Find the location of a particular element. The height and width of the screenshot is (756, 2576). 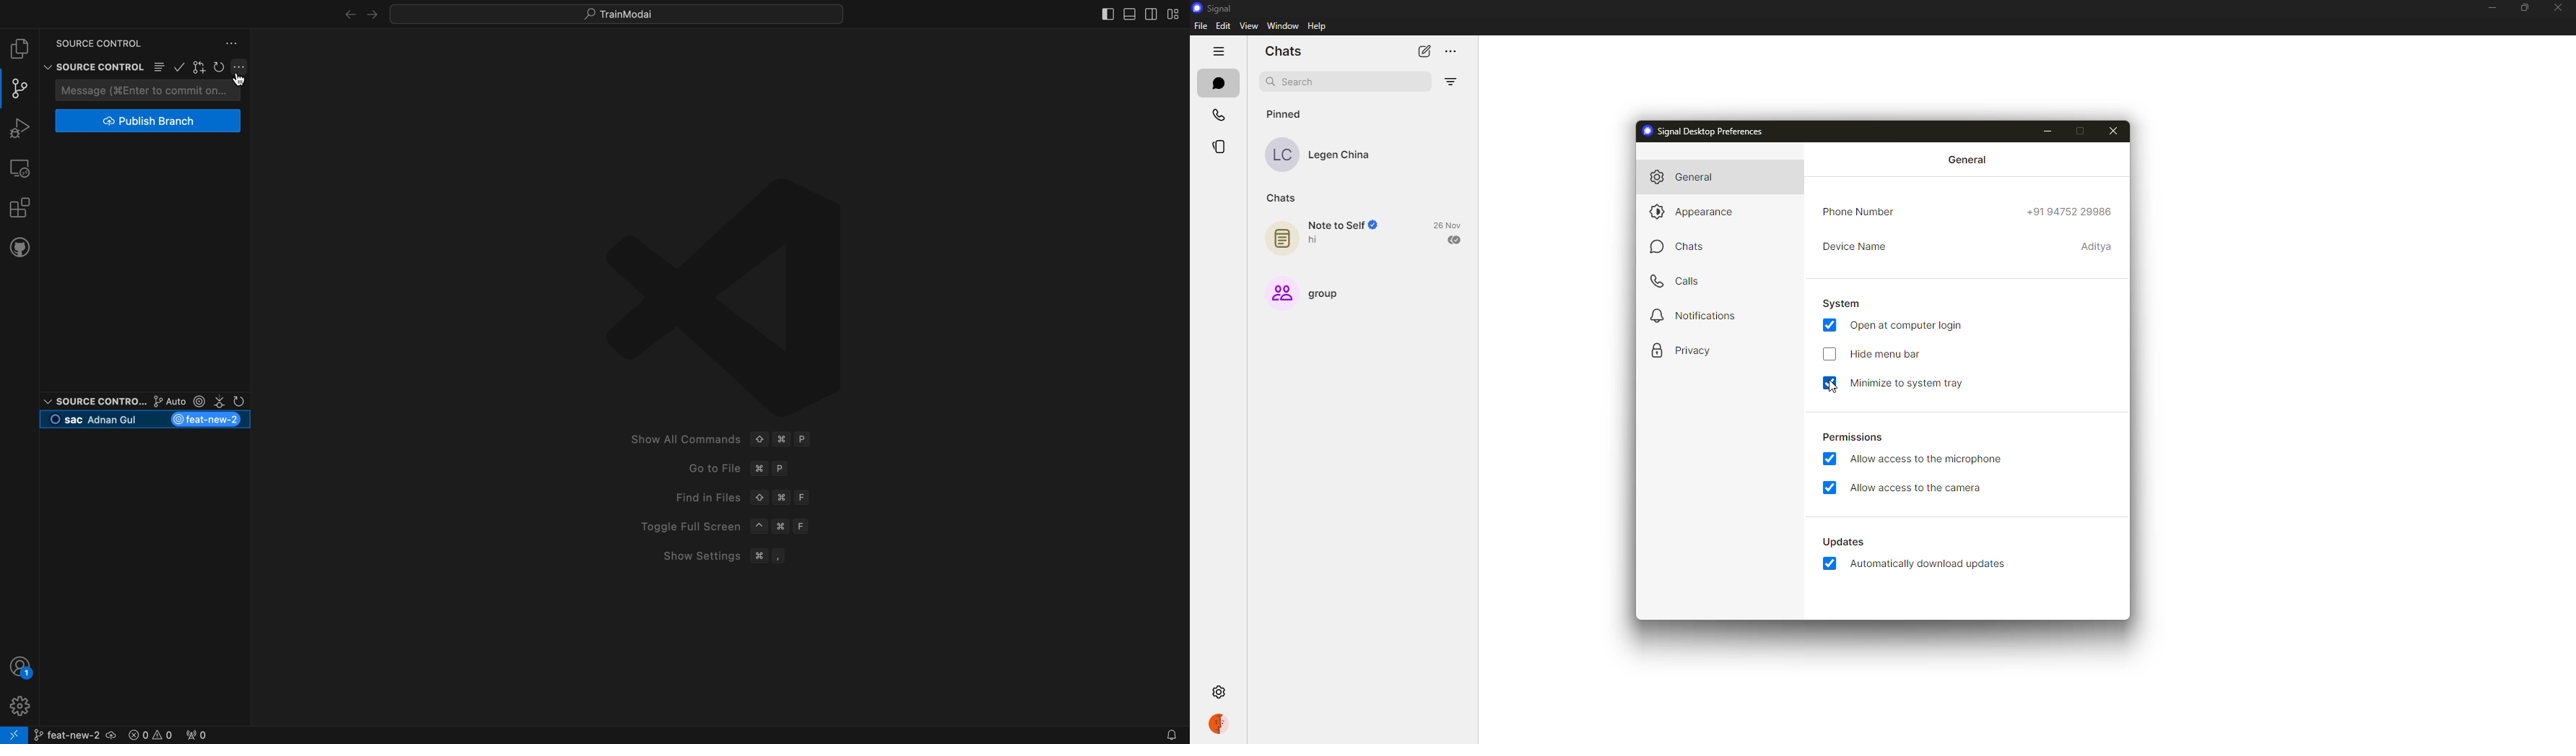

close is located at coordinates (2116, 131).